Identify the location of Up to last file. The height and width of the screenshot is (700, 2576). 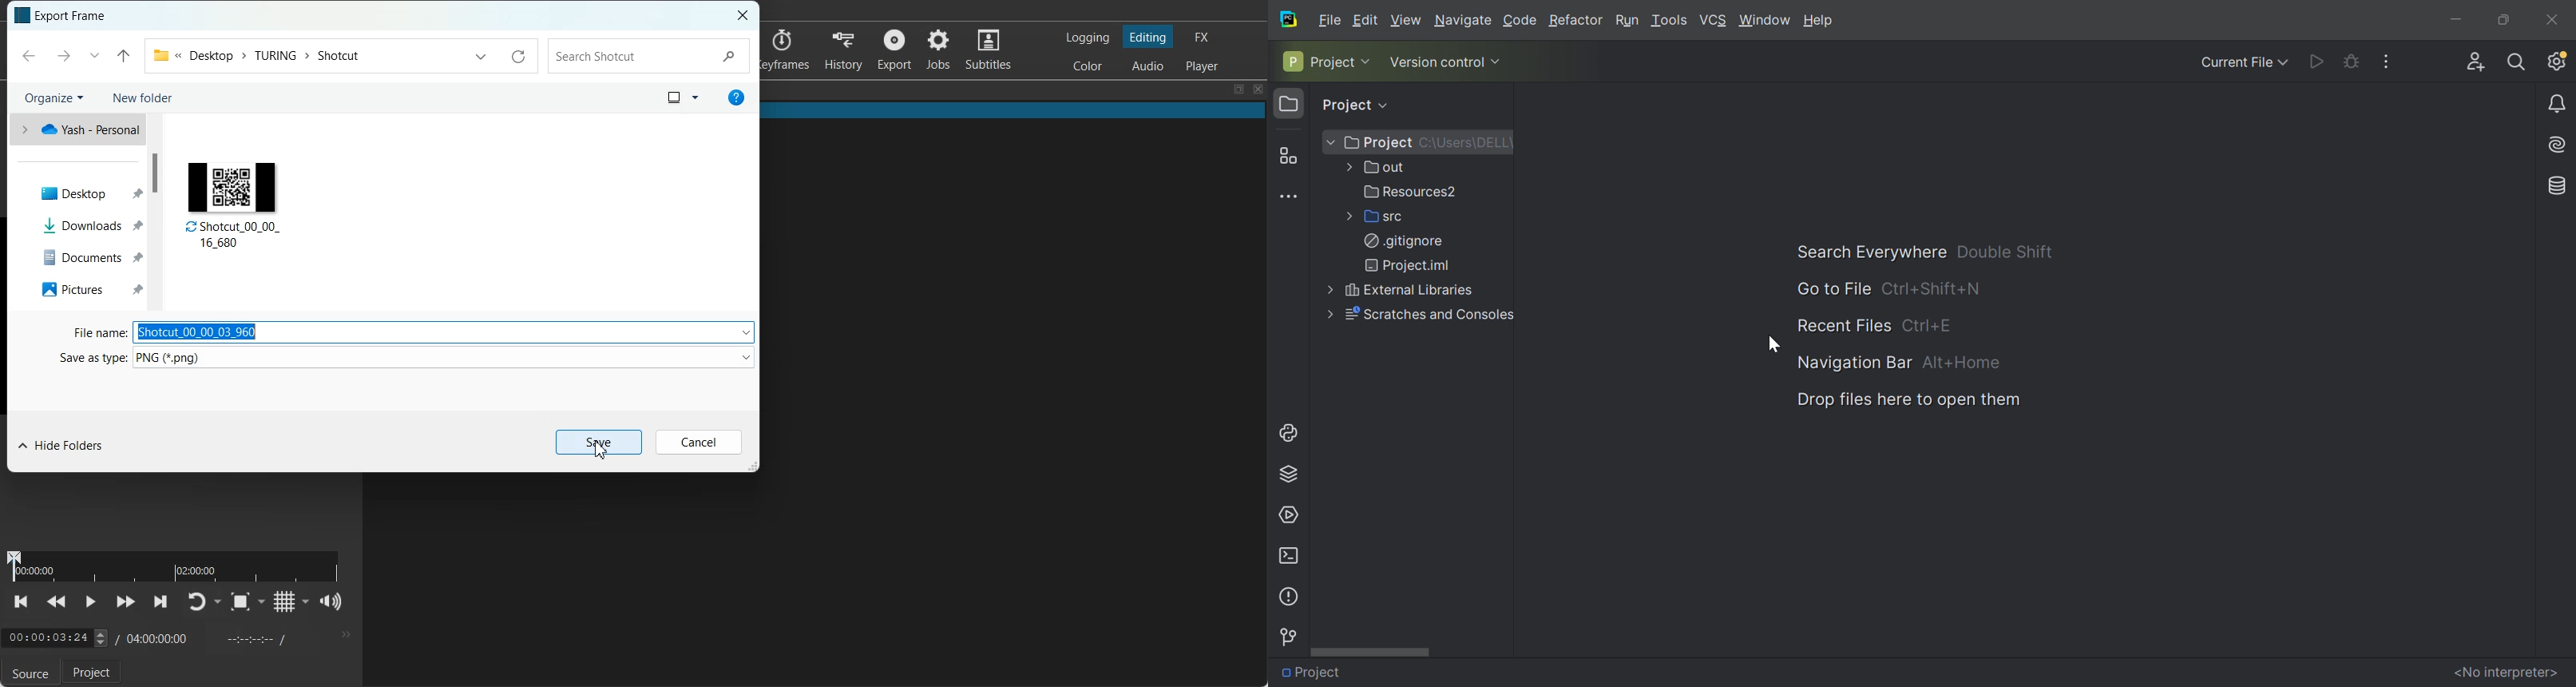
(124, 55).